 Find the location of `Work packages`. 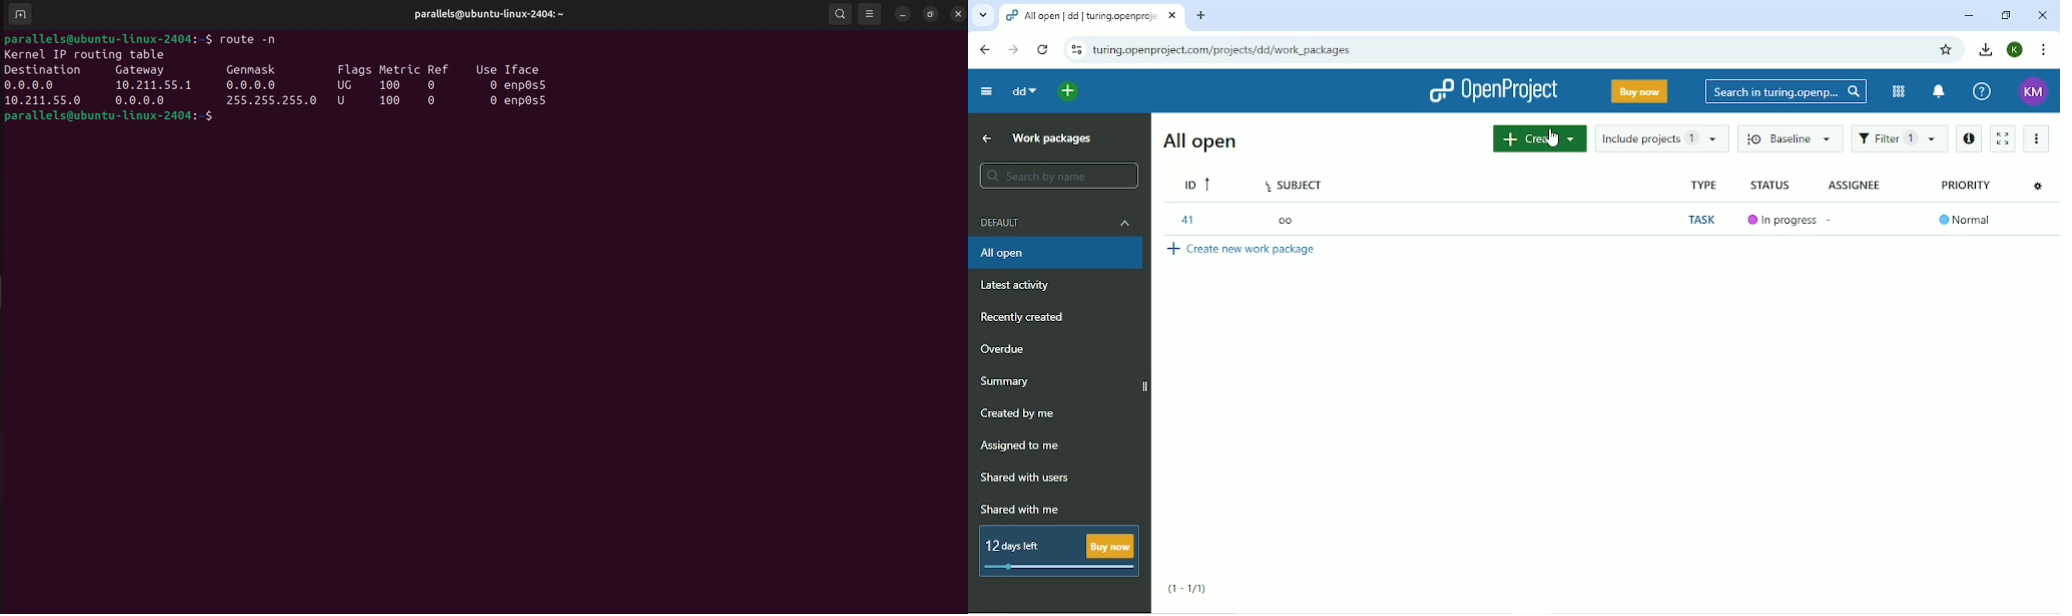

Work packages is located at coordinates (1051, 139).